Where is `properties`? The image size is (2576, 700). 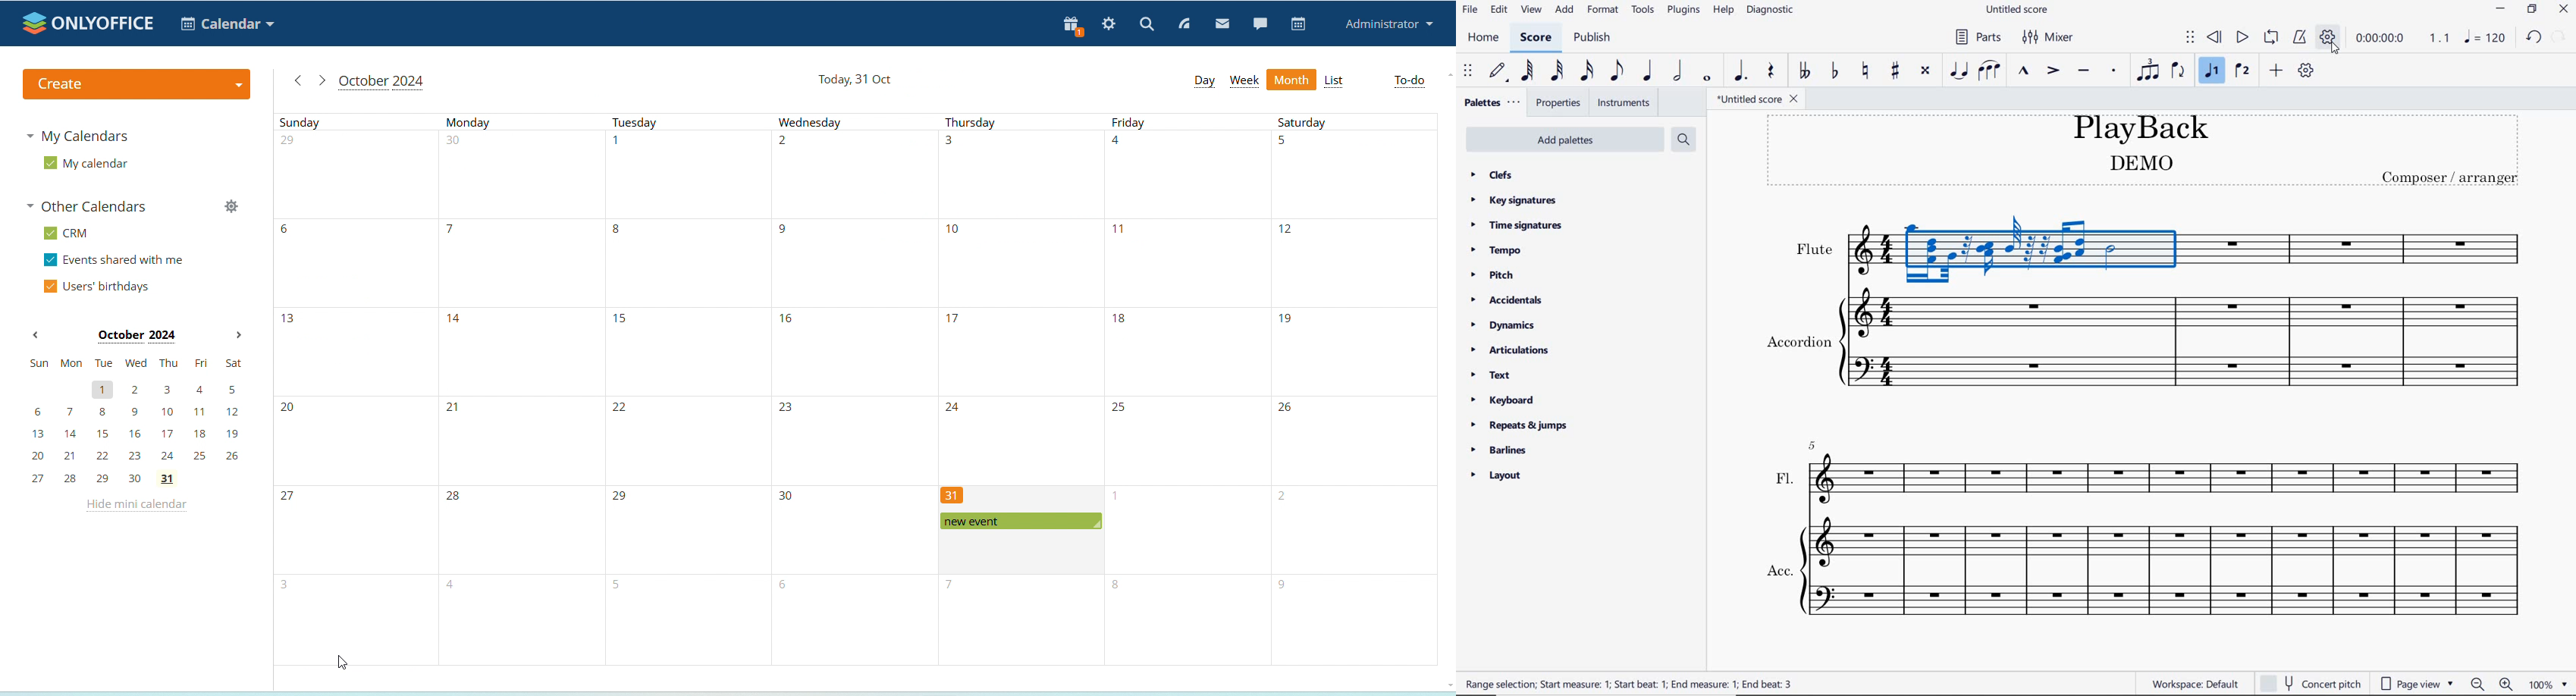 properties is located at coordinates (1561, 103).